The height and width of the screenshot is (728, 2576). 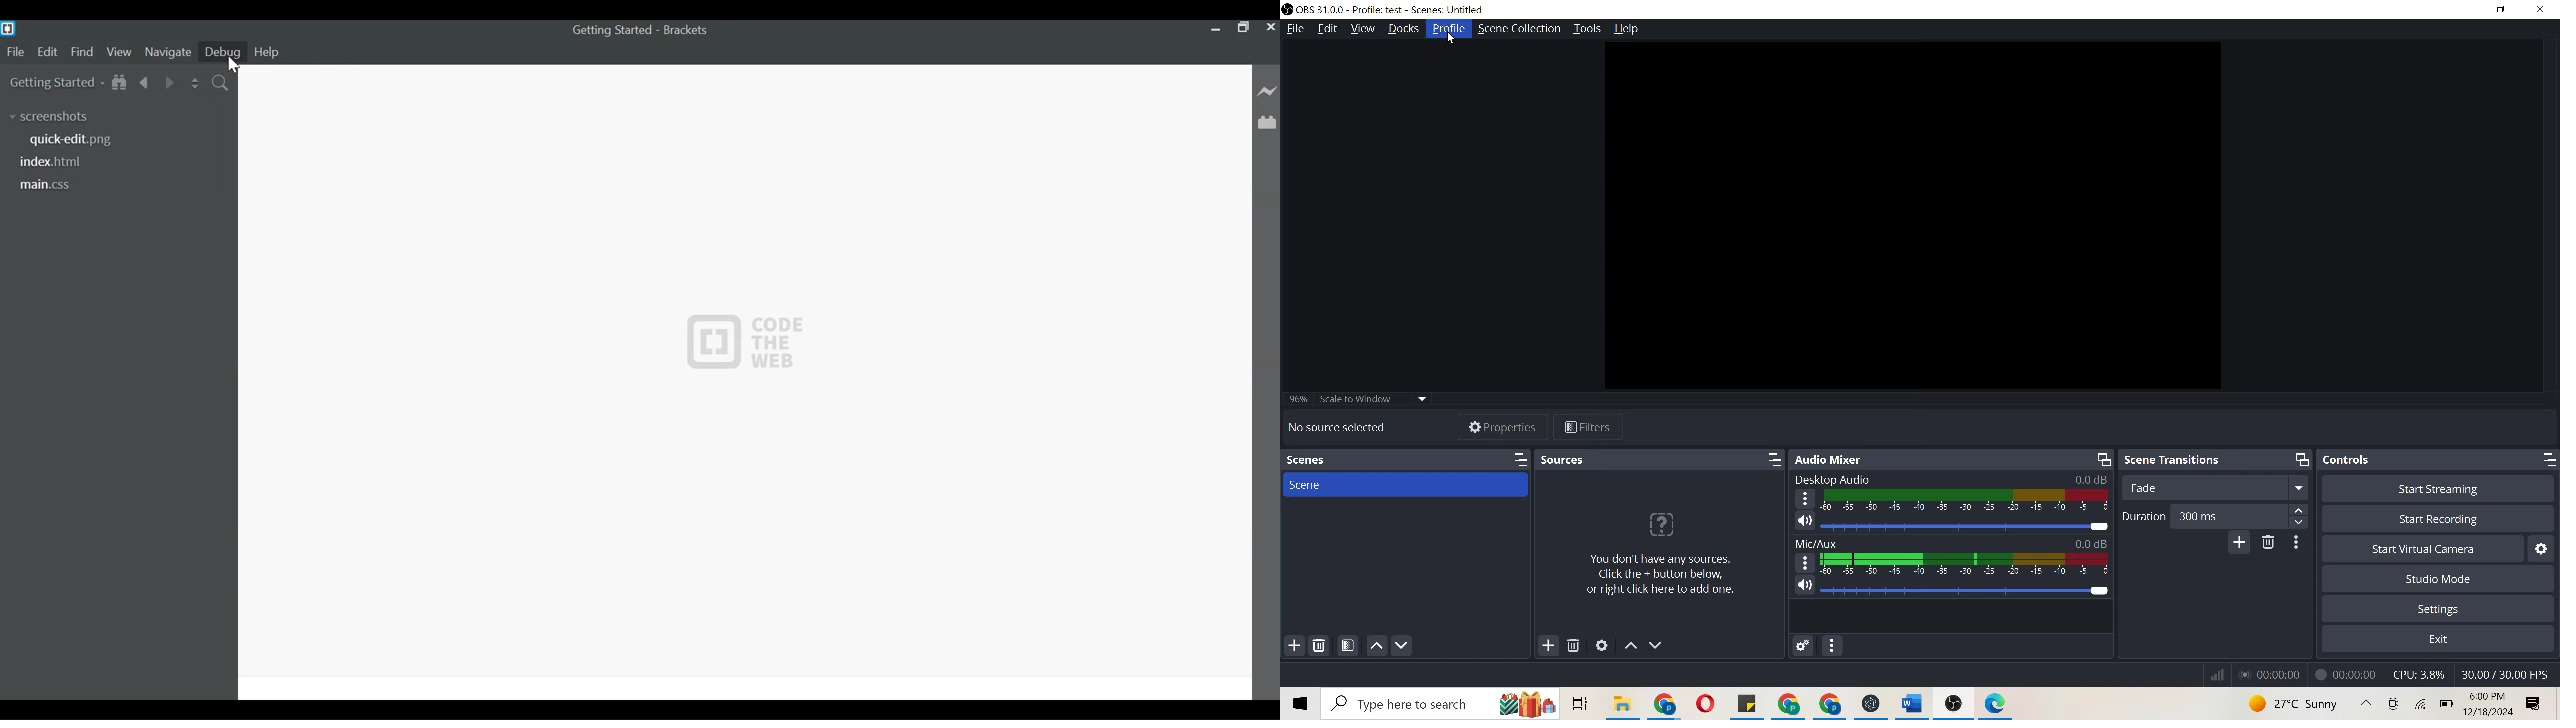 I want to click on wifi, so click(x=2421, y=705).